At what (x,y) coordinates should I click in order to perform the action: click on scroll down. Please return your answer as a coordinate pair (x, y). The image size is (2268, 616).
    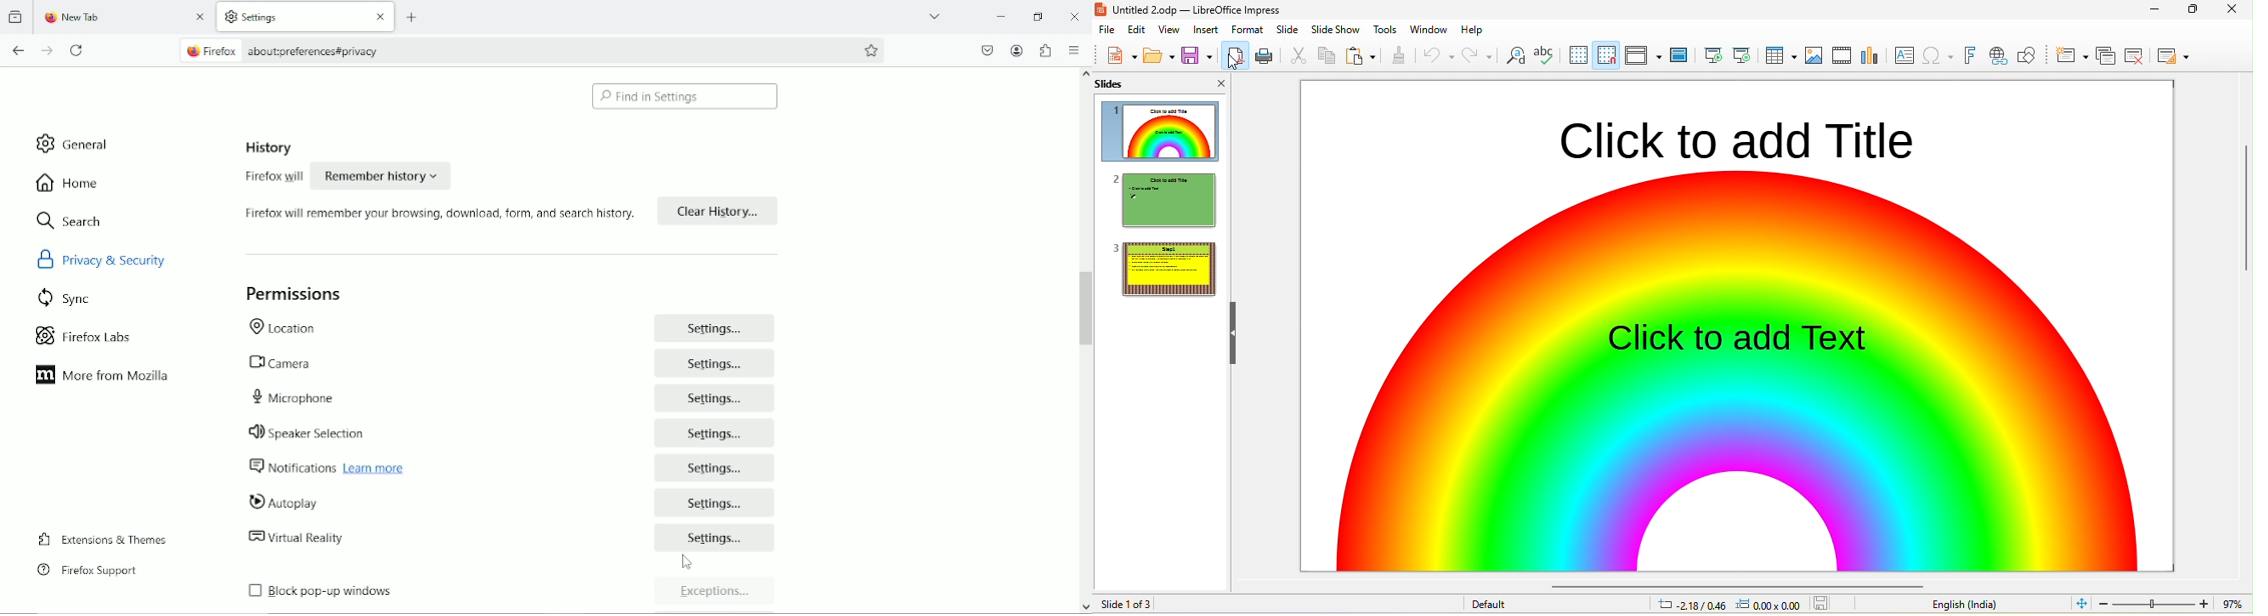
    Looking at the image, I should click on (1081, 606).